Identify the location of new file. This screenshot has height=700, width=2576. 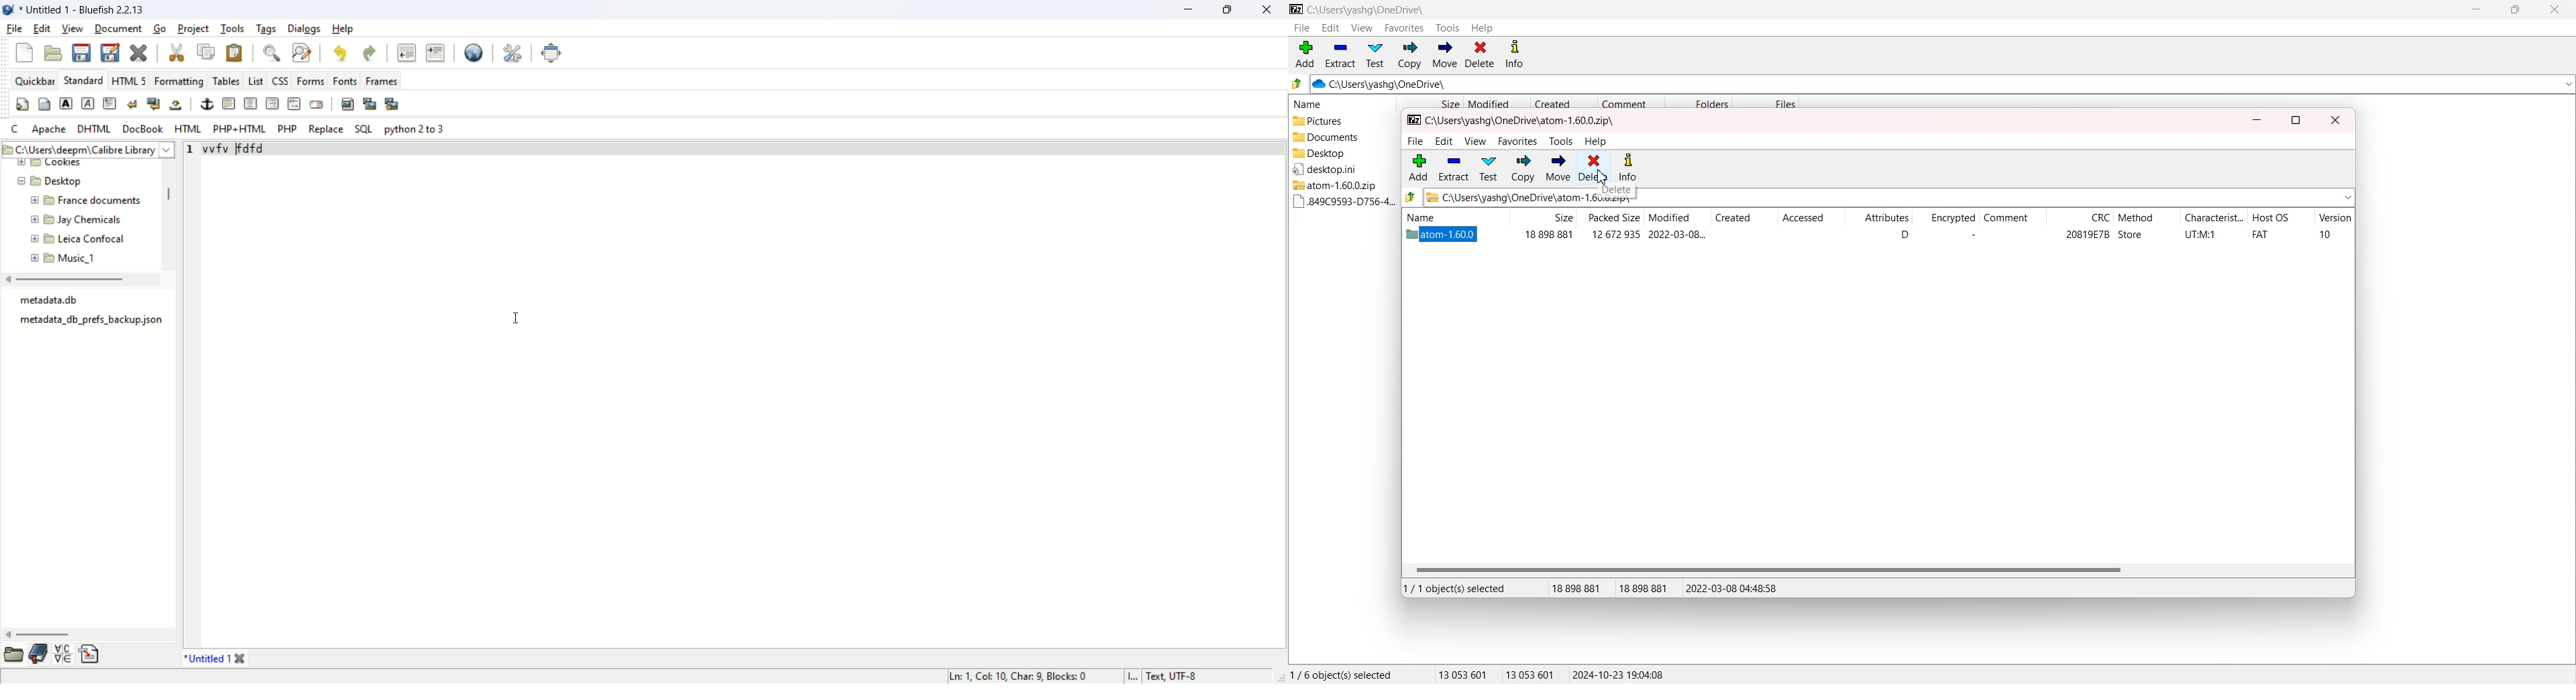
(25, 52).